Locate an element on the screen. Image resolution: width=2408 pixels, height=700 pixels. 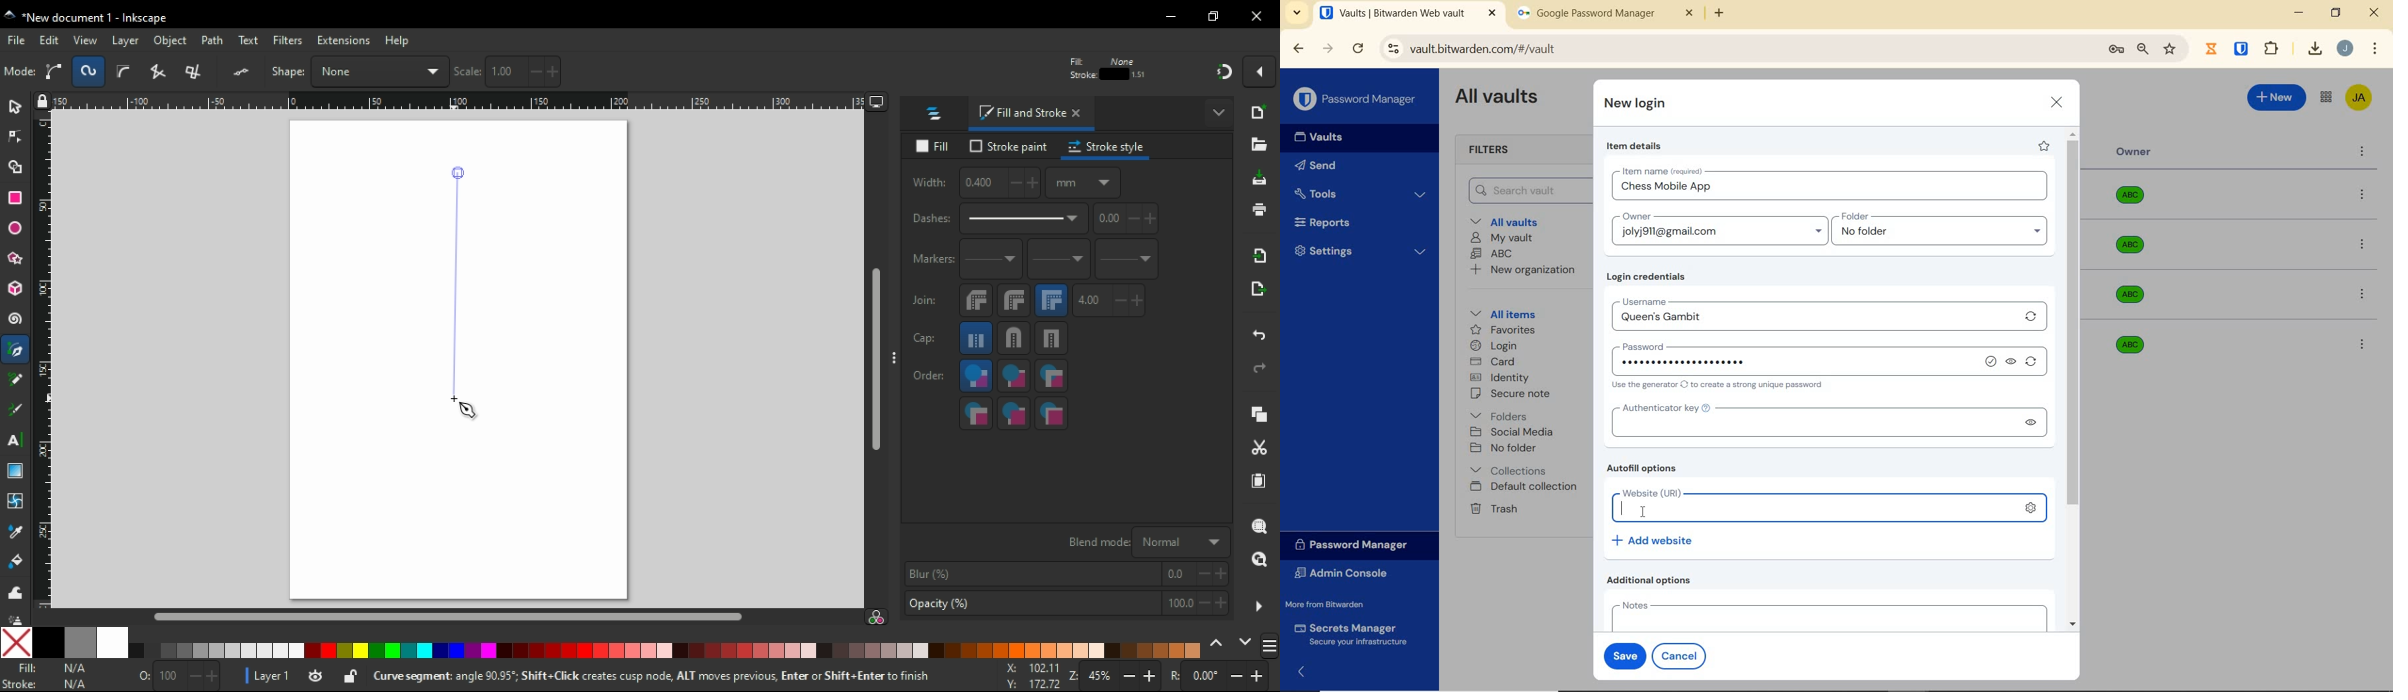
filters is located at coordinates (289, 42).